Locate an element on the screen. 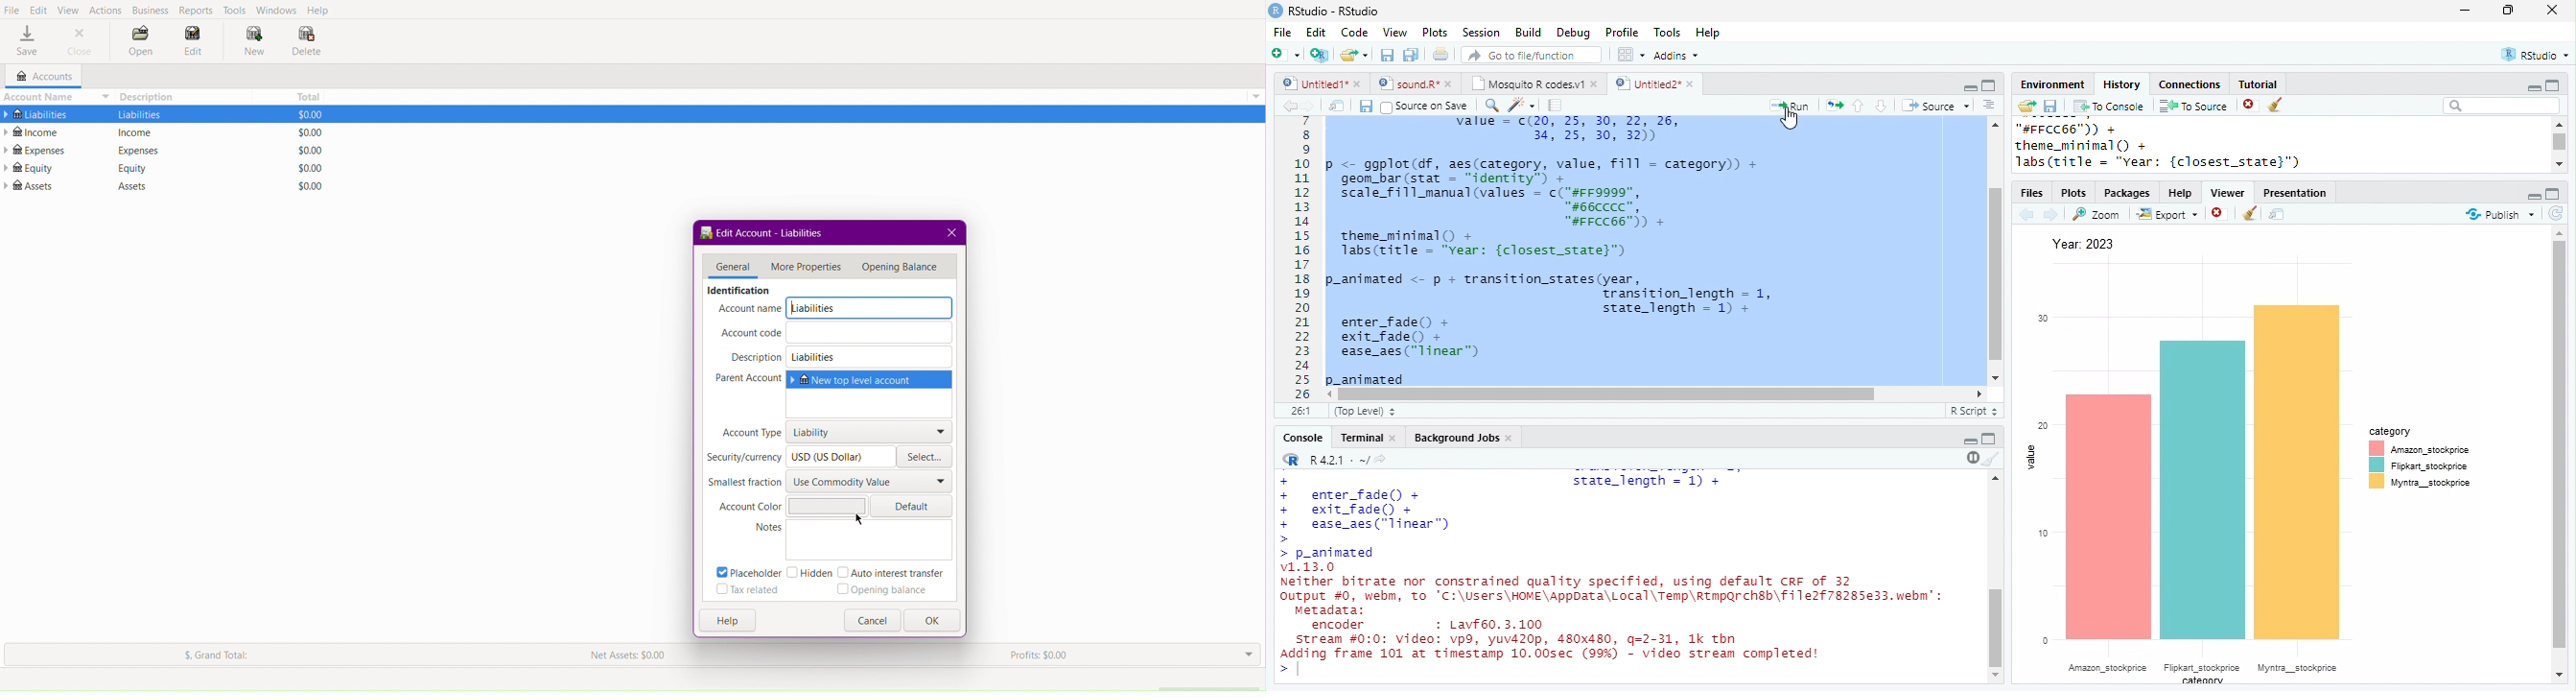  cursor is located at coordinates (1790, 118).